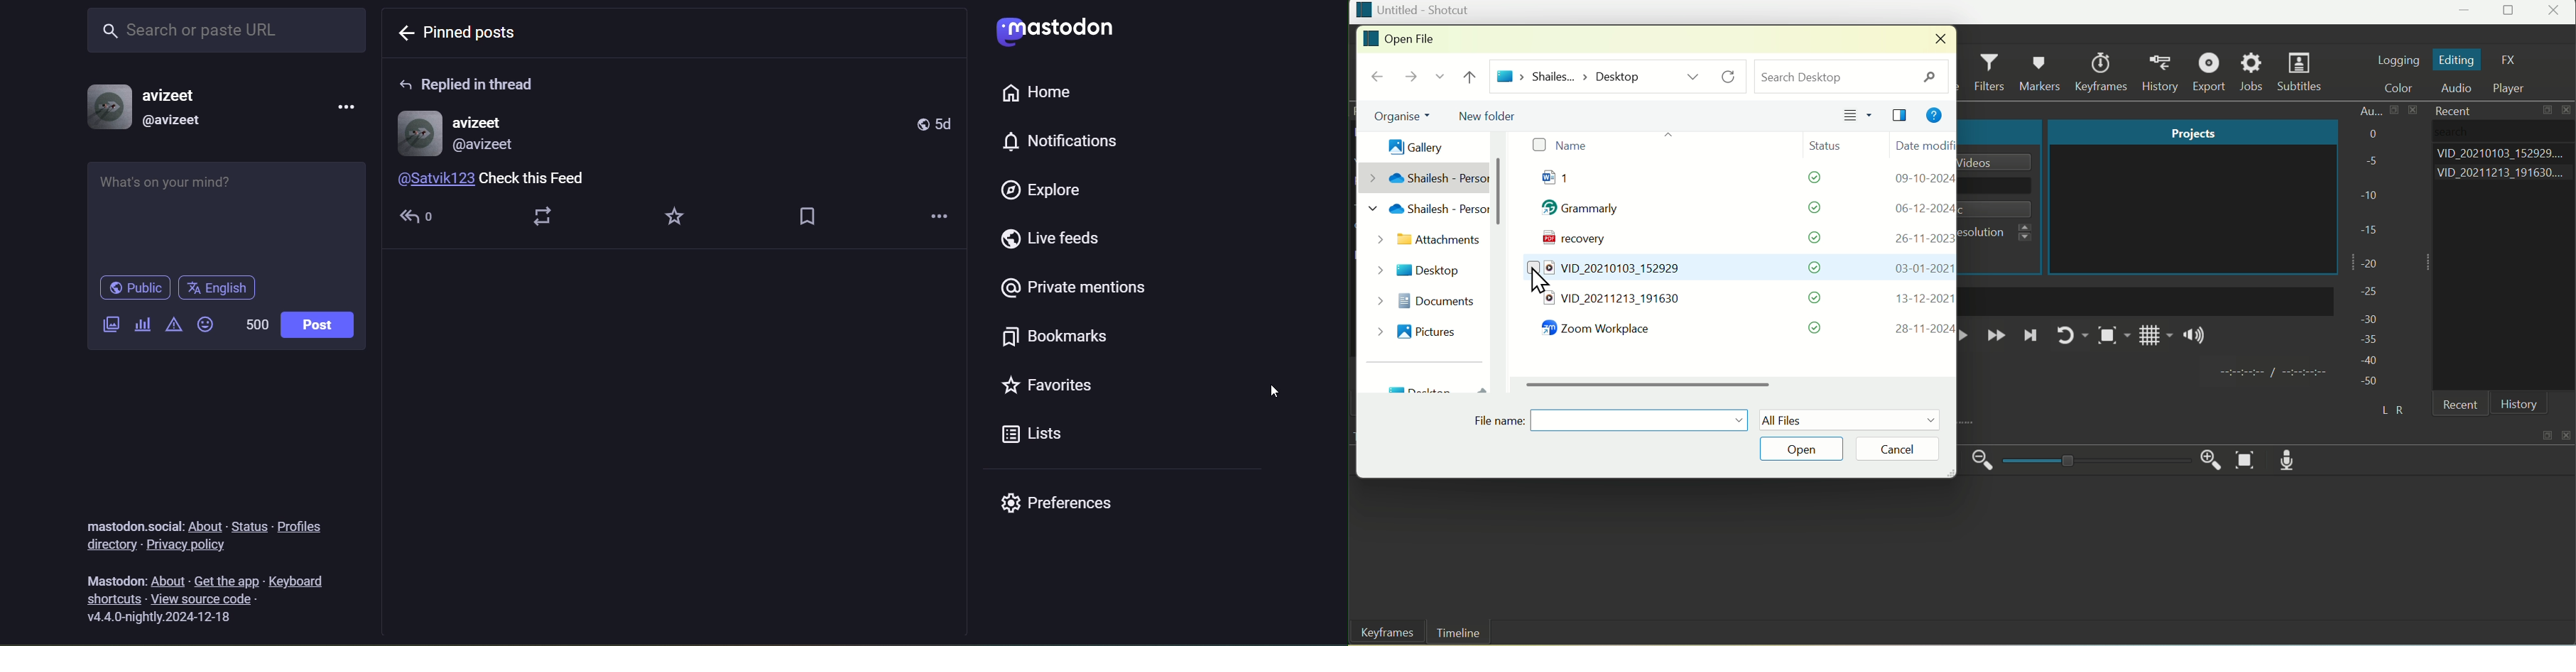 The height and width of the screenshot is (672, 2576). I want to click on Name of file, so click(2000, 162).